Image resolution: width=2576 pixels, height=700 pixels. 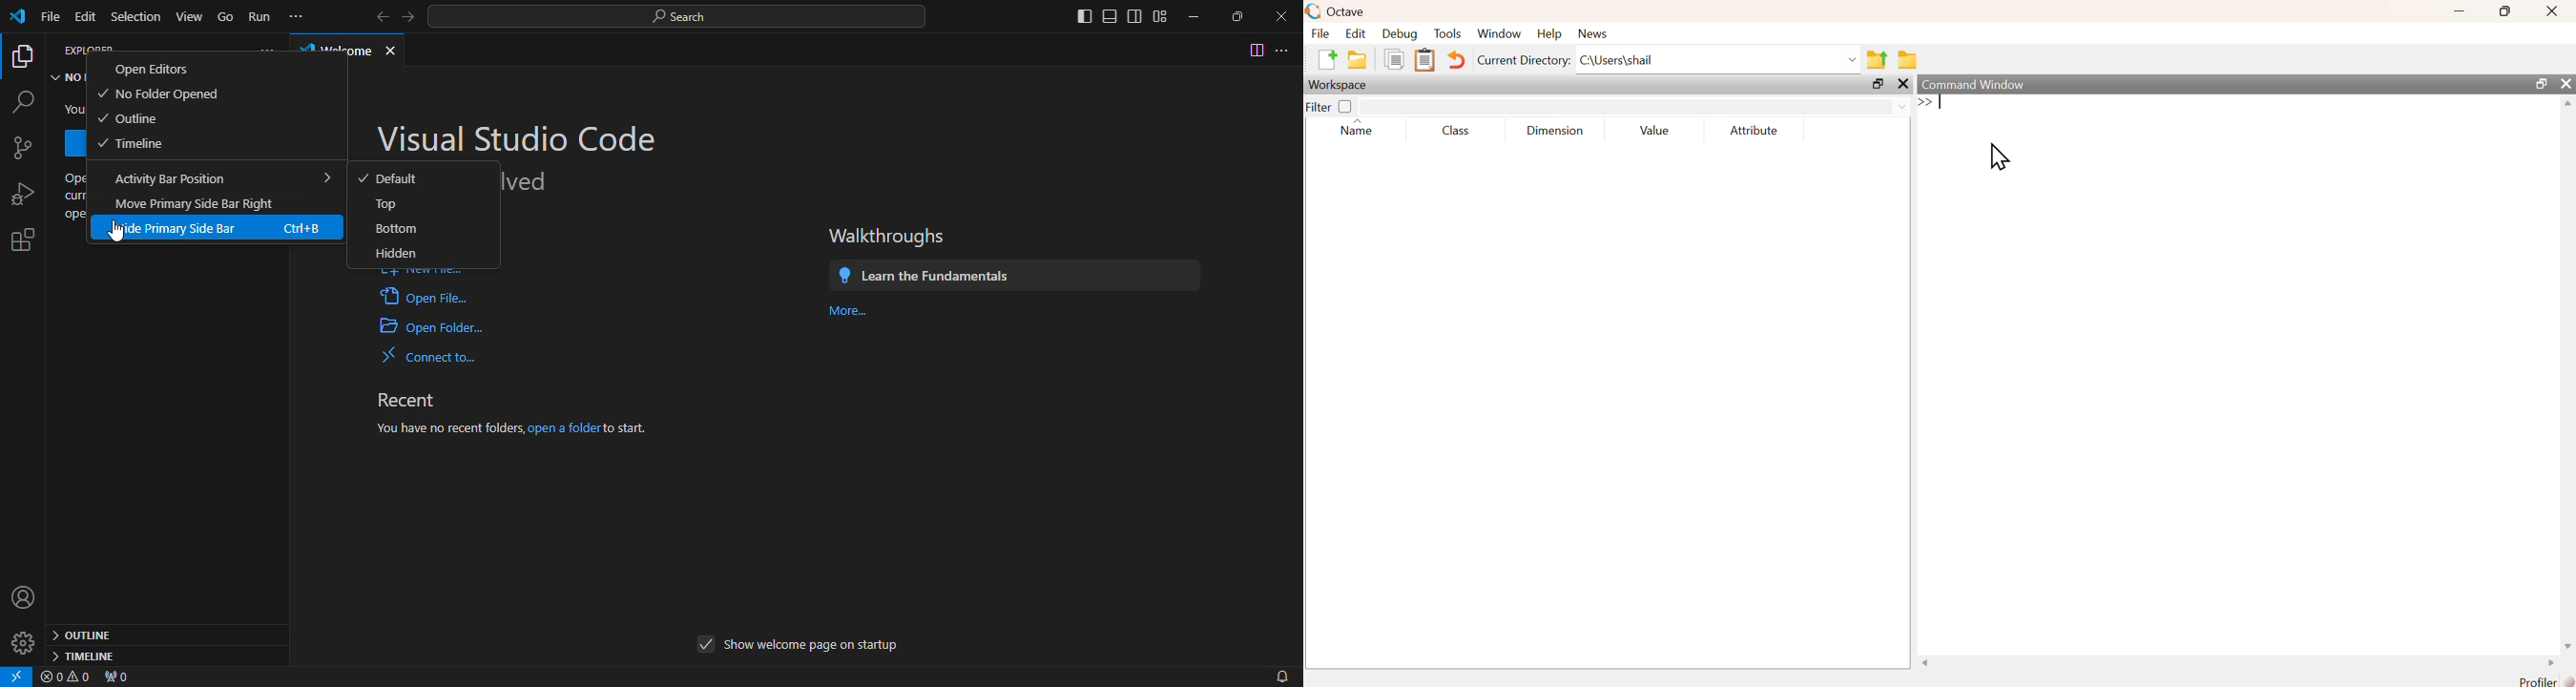 What do you see at coordinates (1331, 105) in the screenshot?
I see `Filter` at bounding box center [1331, 105].